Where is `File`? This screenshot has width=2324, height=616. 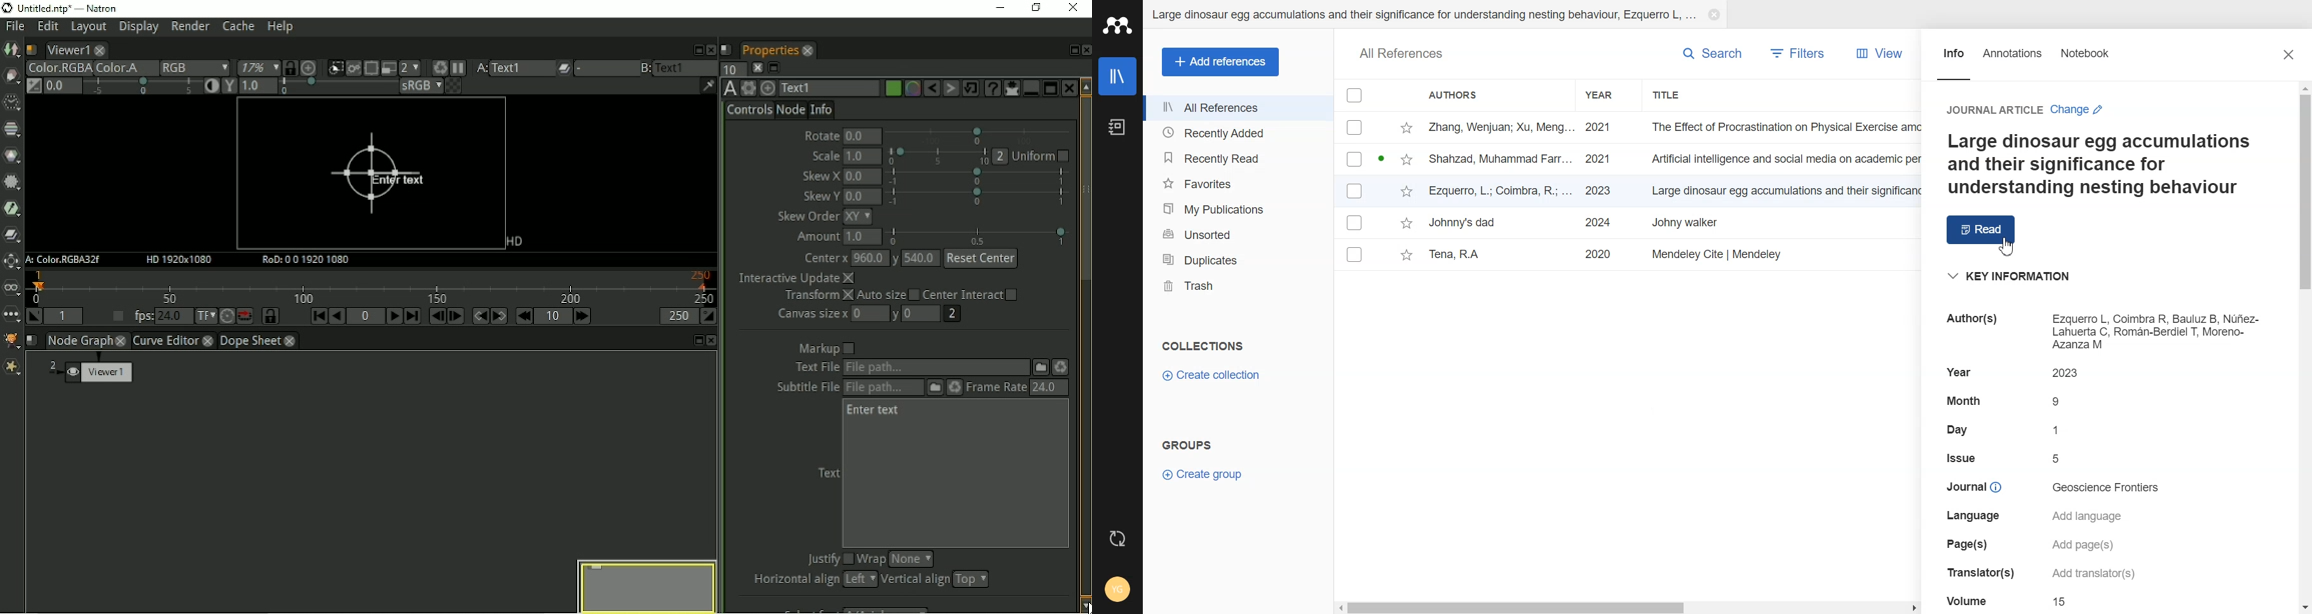 File is located at coordinates (1672, 191).